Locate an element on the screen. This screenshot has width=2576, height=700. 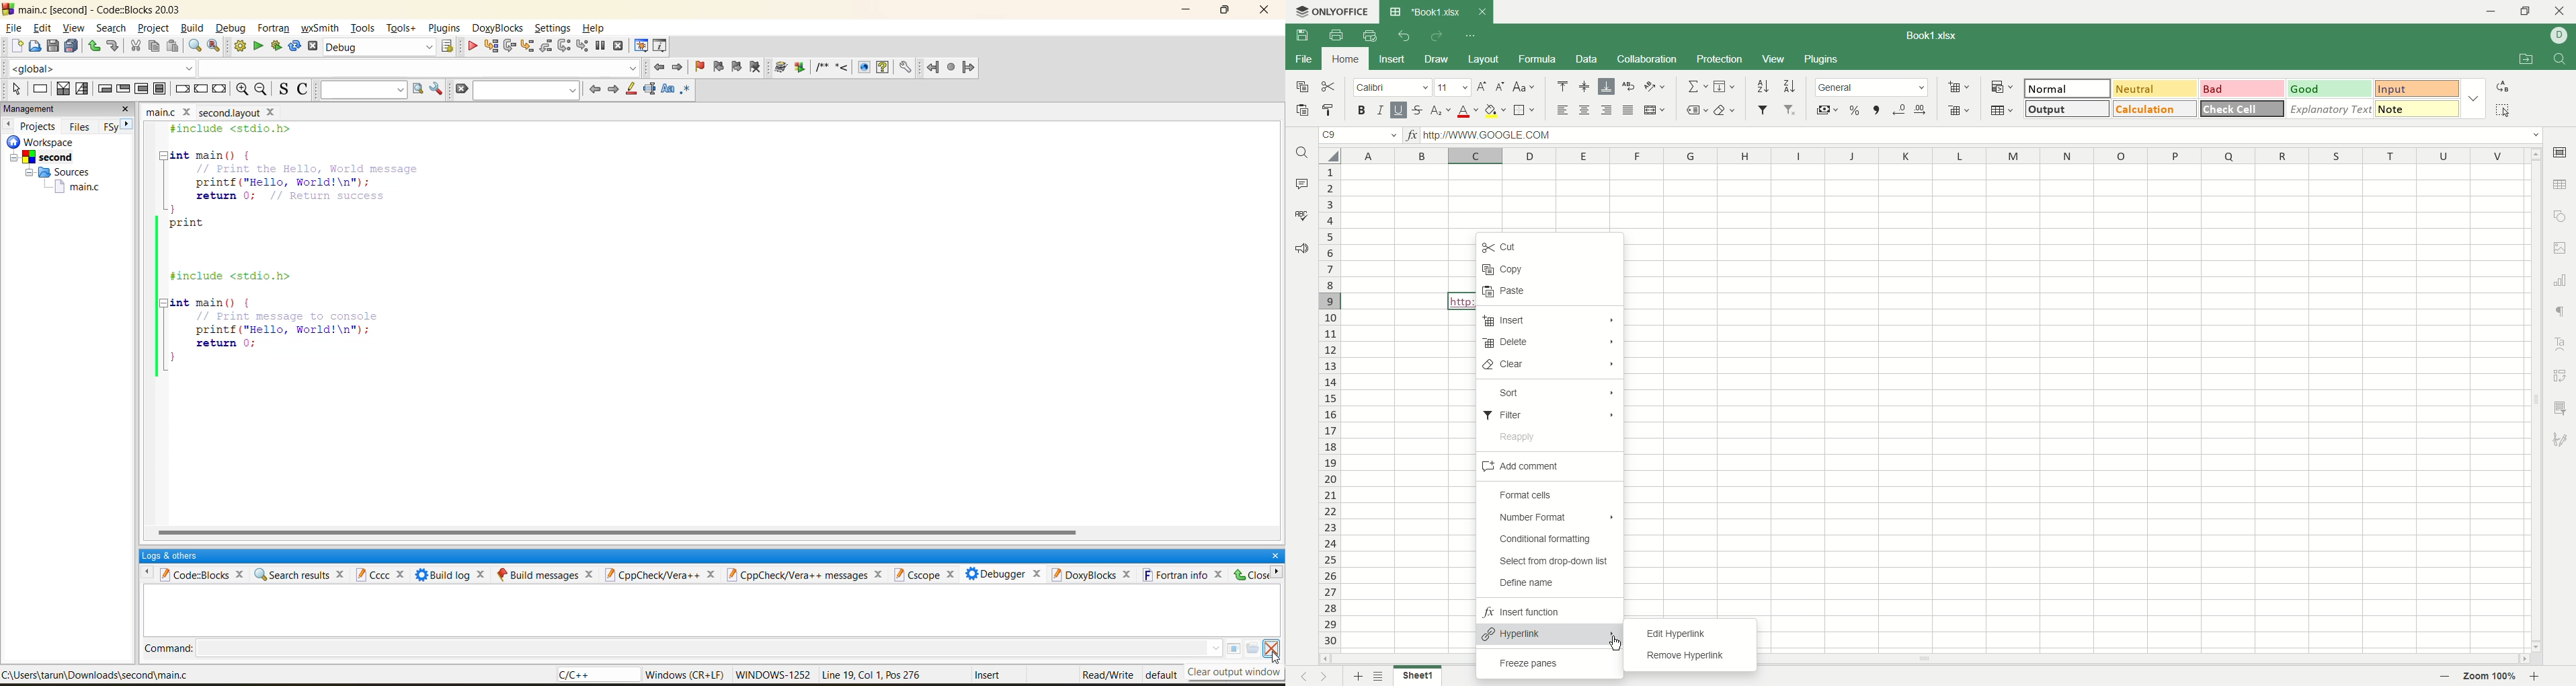
various info is located at coordinates (663, 46).